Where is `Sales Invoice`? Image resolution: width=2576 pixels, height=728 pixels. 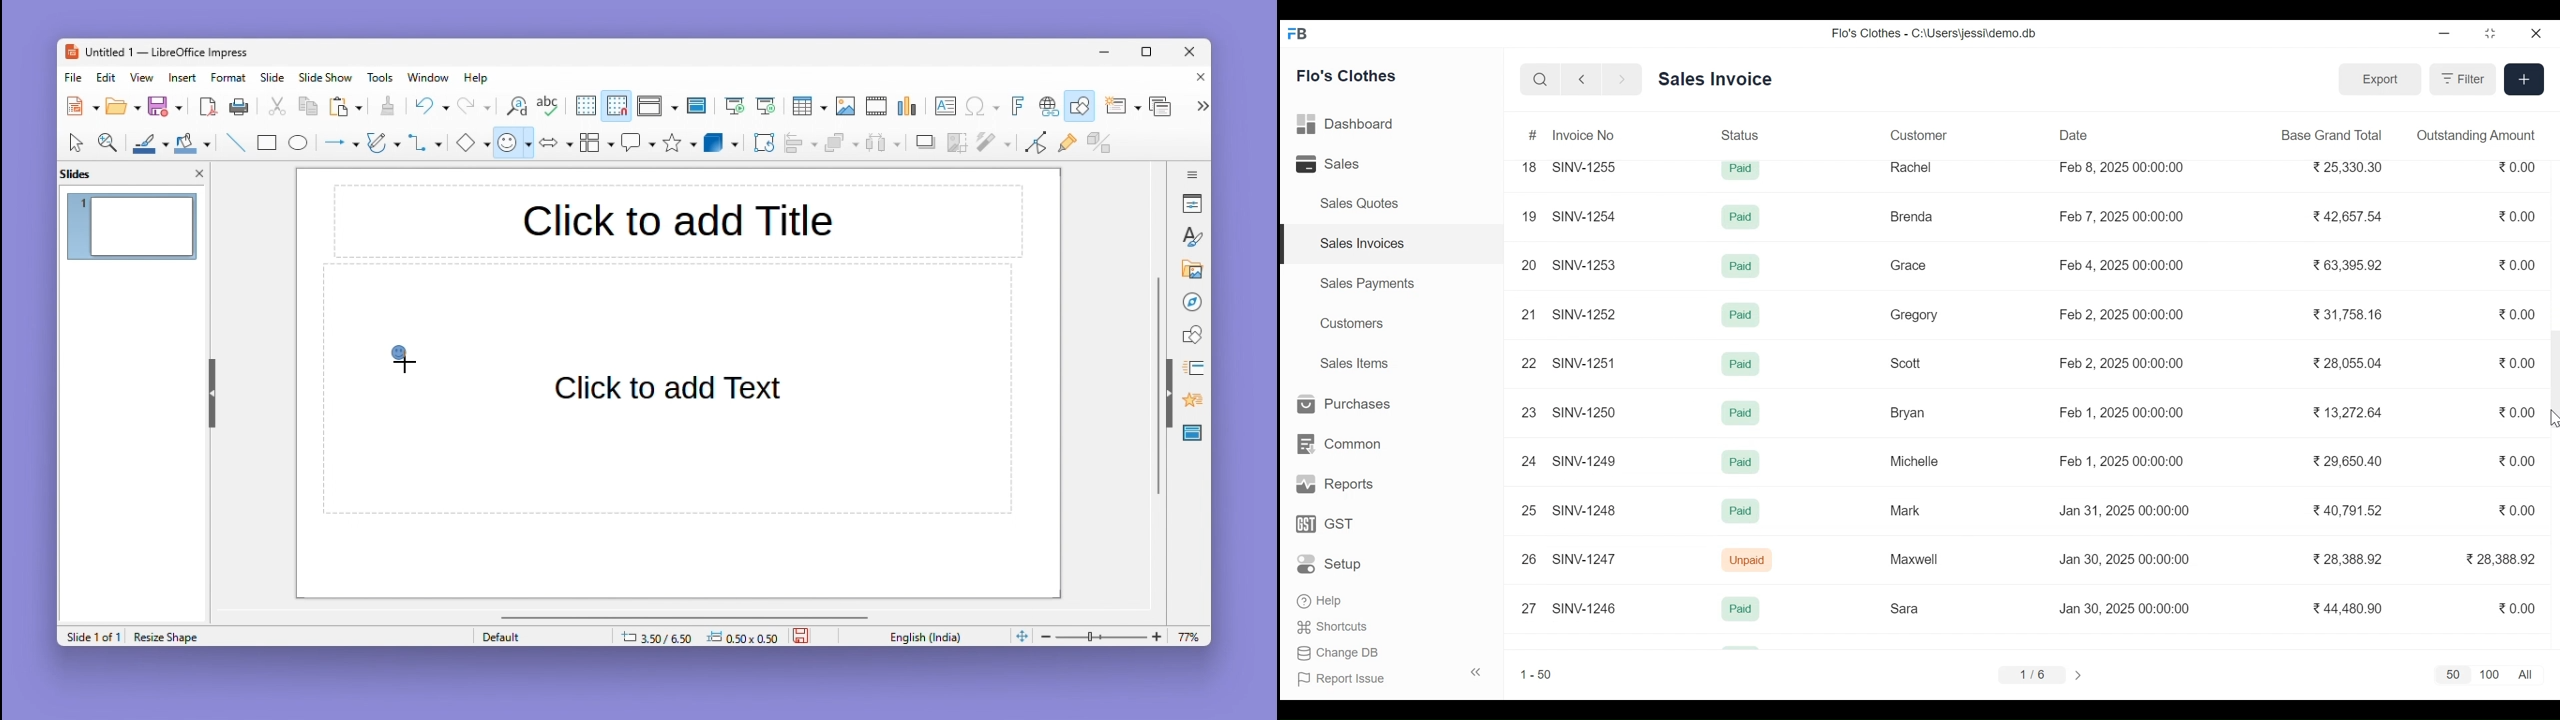
Sales Invoice is located at coordinates (1715, 80).